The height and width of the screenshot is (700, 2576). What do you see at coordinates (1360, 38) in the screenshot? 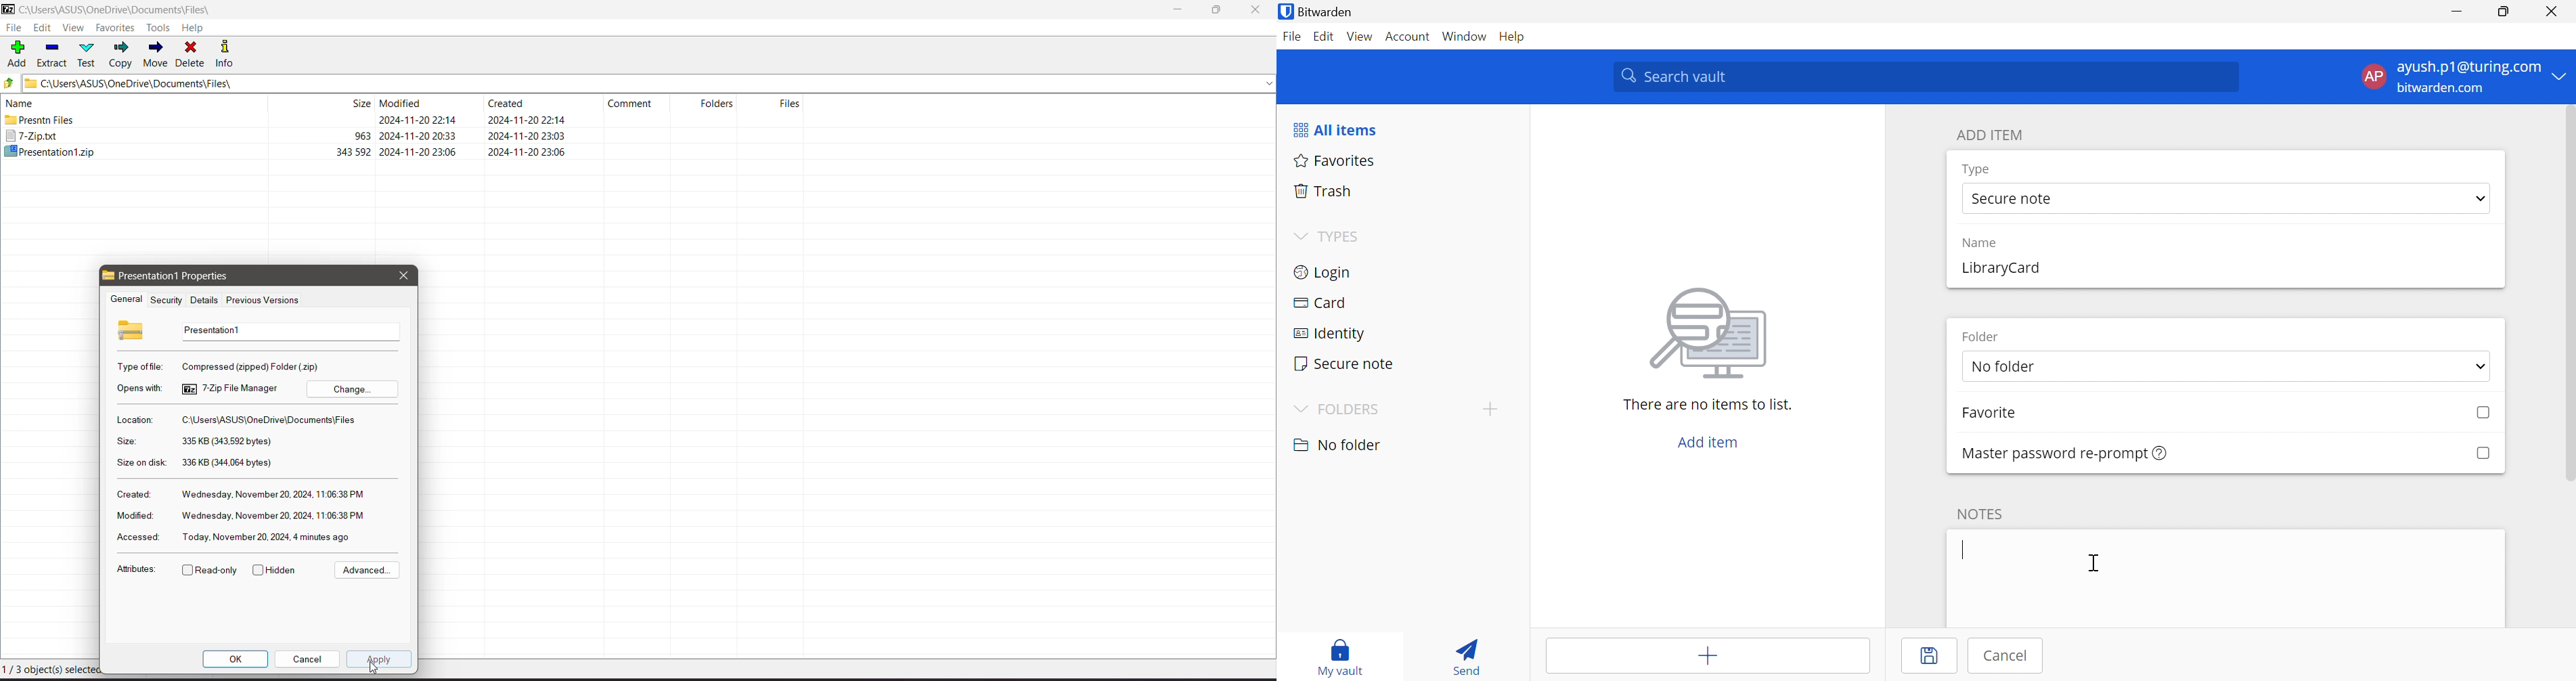
I see `View` at bounding box center [1360, 38].